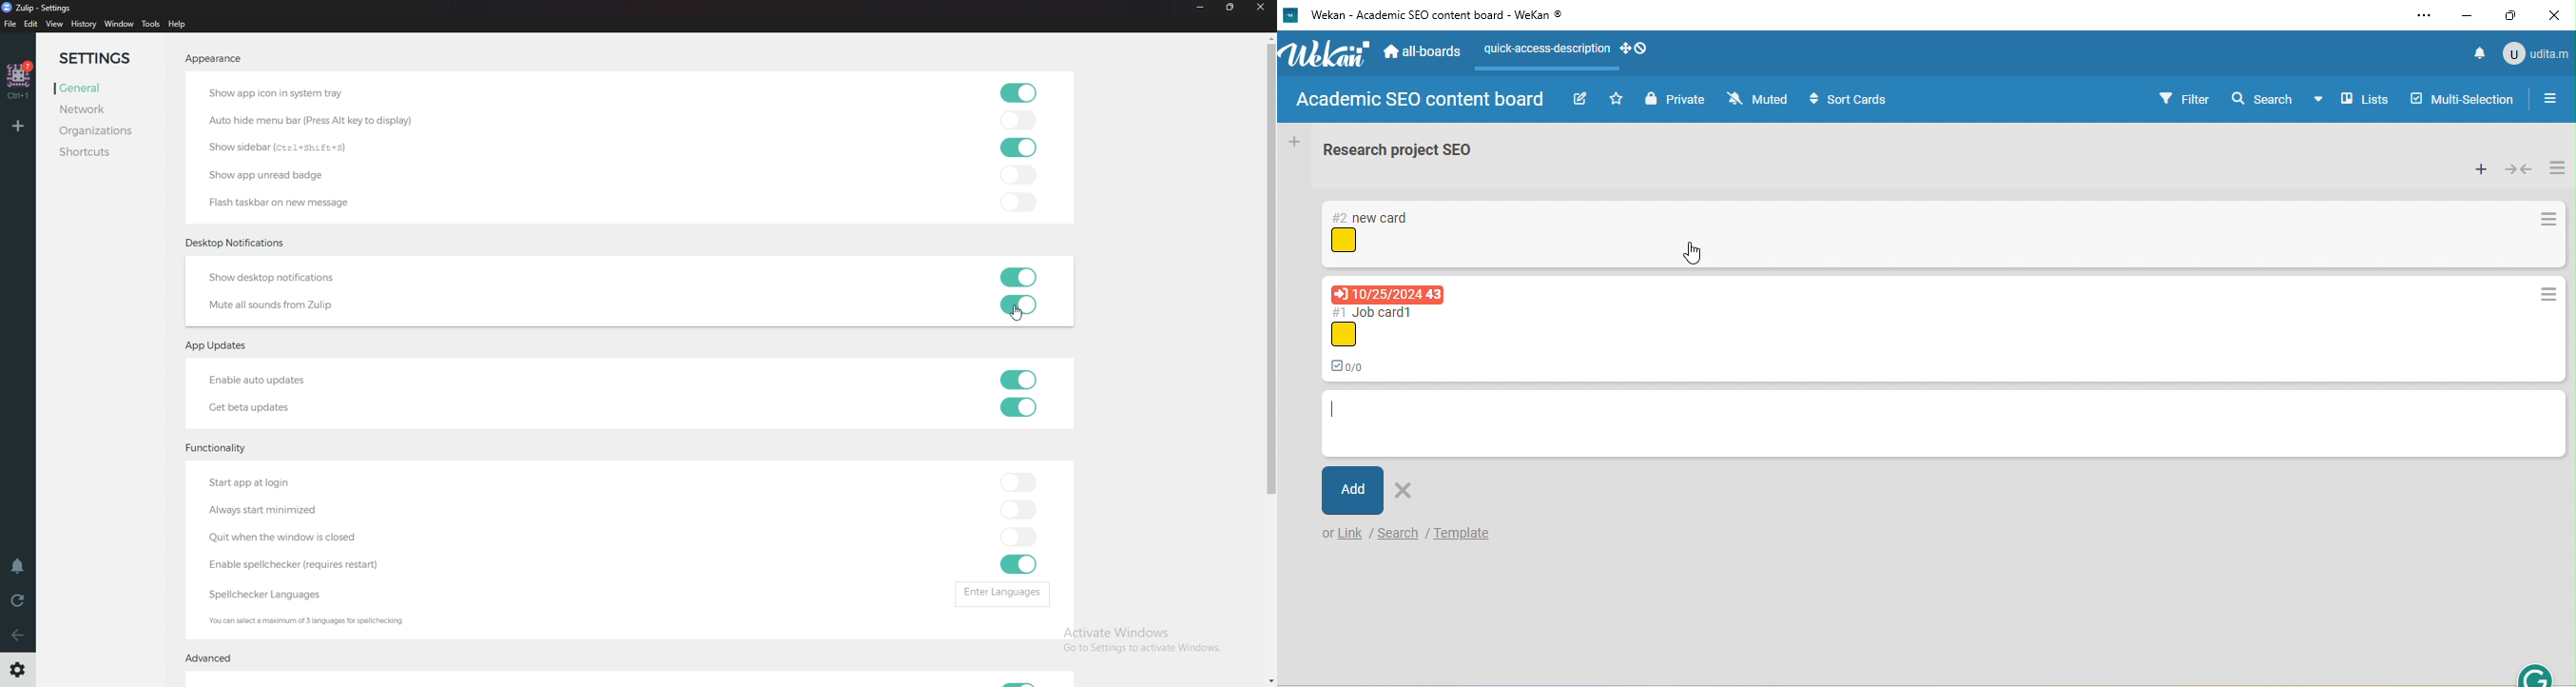  I want to click on Mute all sounds from Zulip, so click(278, 305).